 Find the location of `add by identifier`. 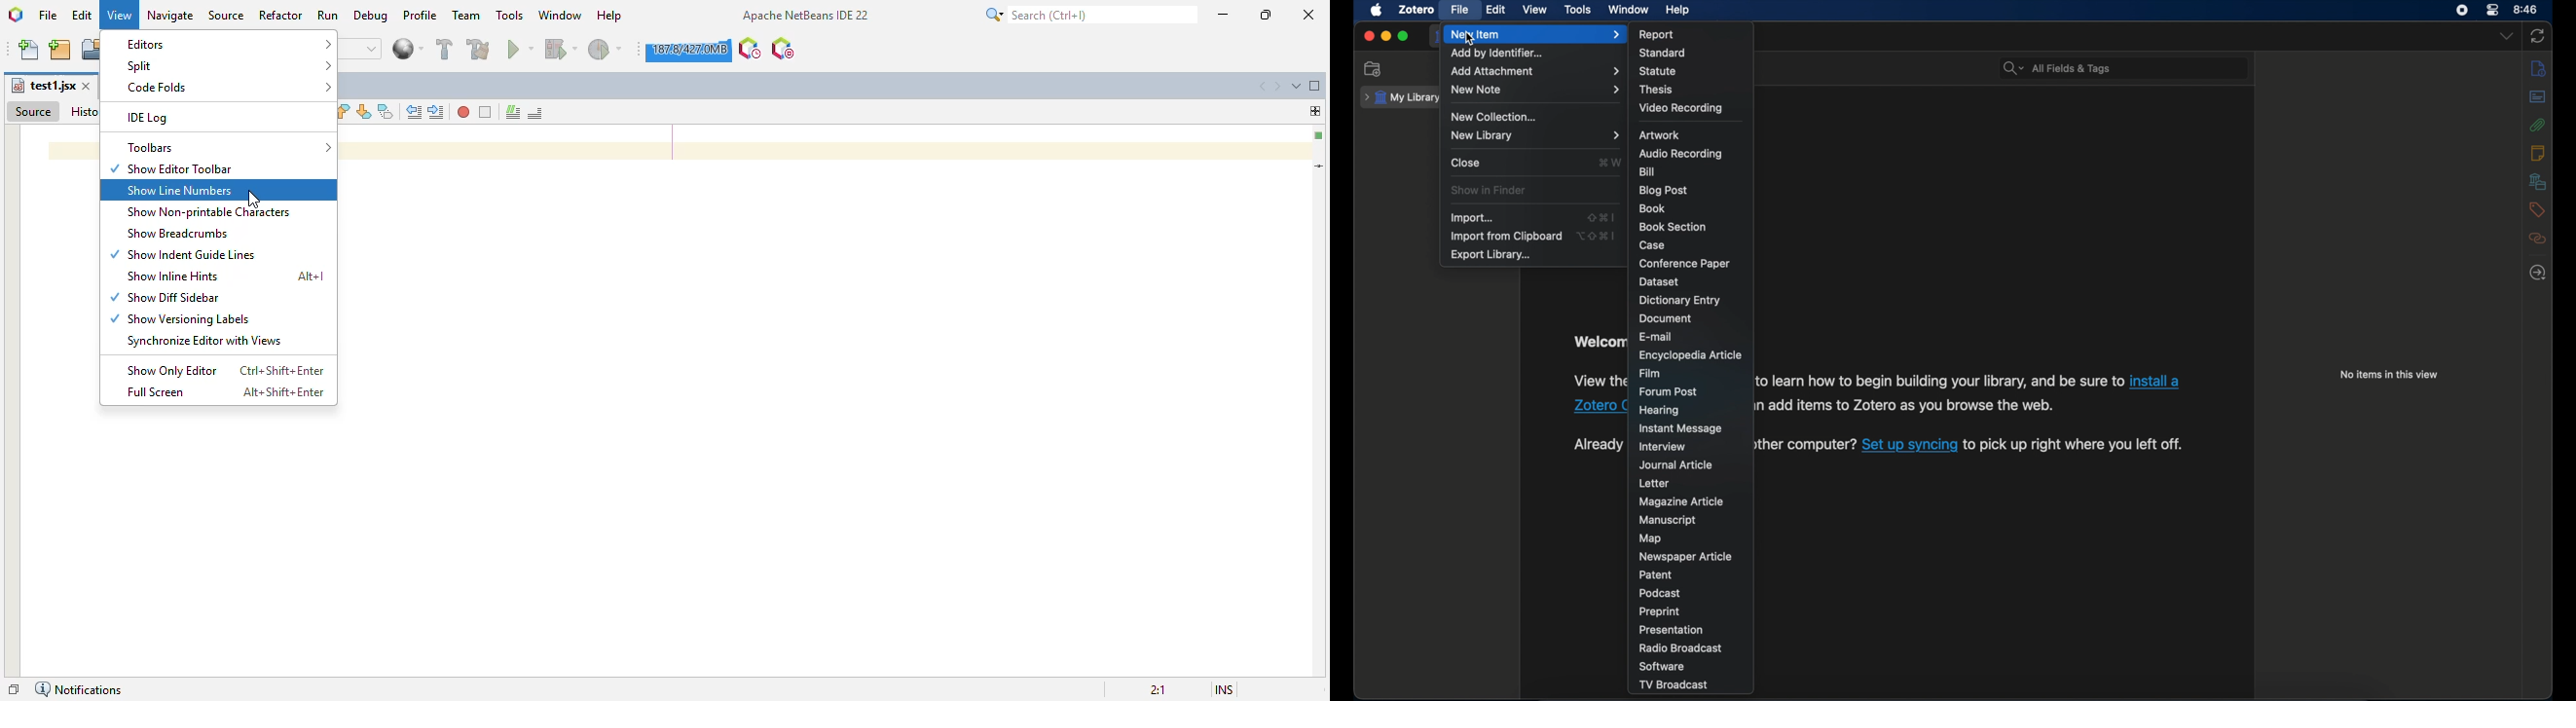

add by identifier is located at coordinates (1497, 53).